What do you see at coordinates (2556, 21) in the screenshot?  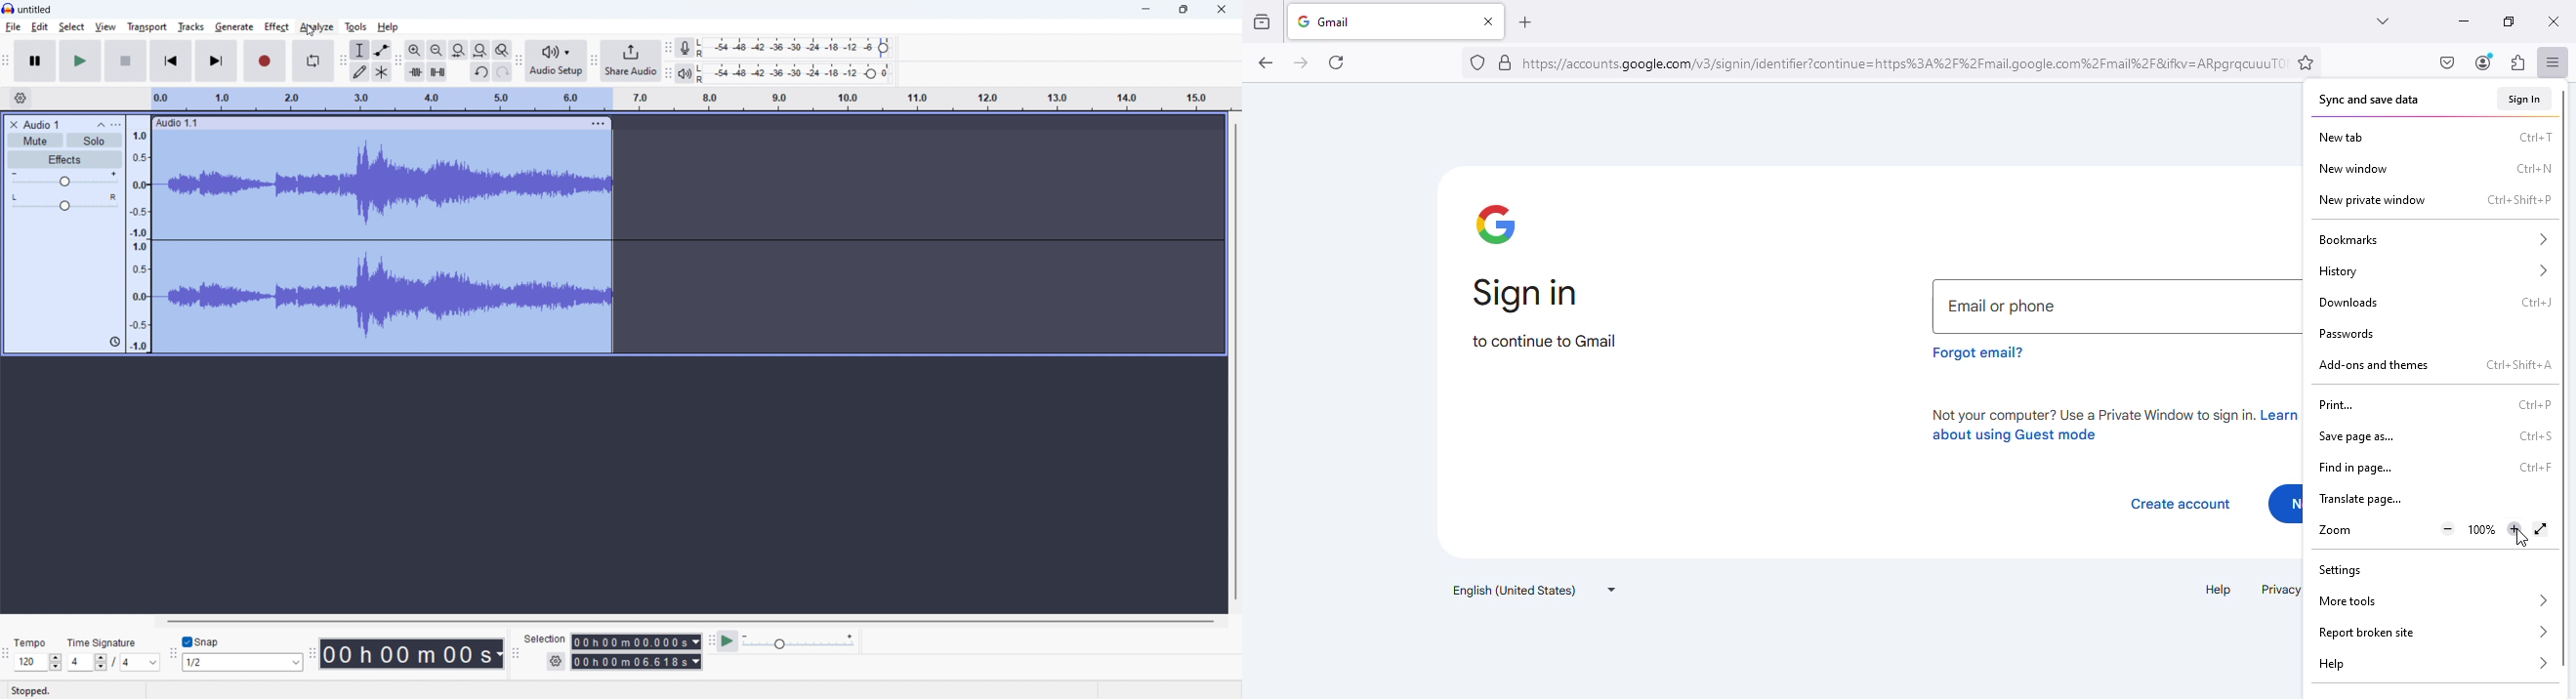 I see `close` at bounding box center [2556, 21].